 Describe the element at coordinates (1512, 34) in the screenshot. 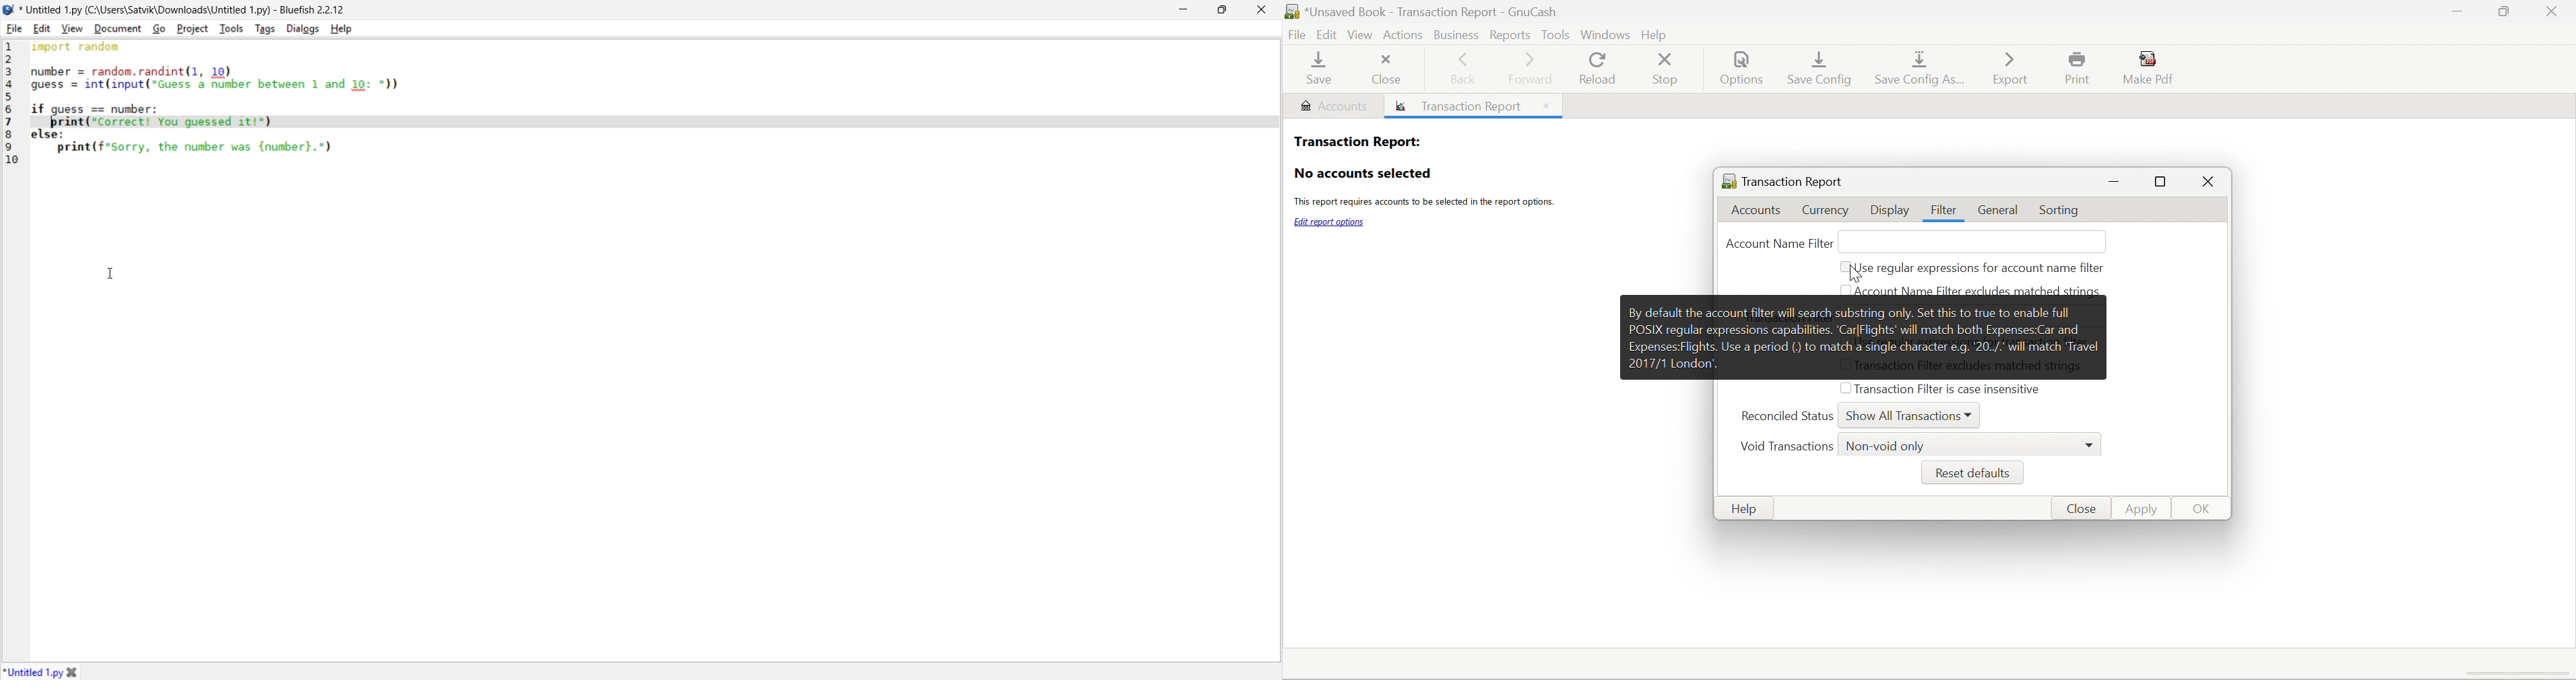

I see `Reports` at that location.